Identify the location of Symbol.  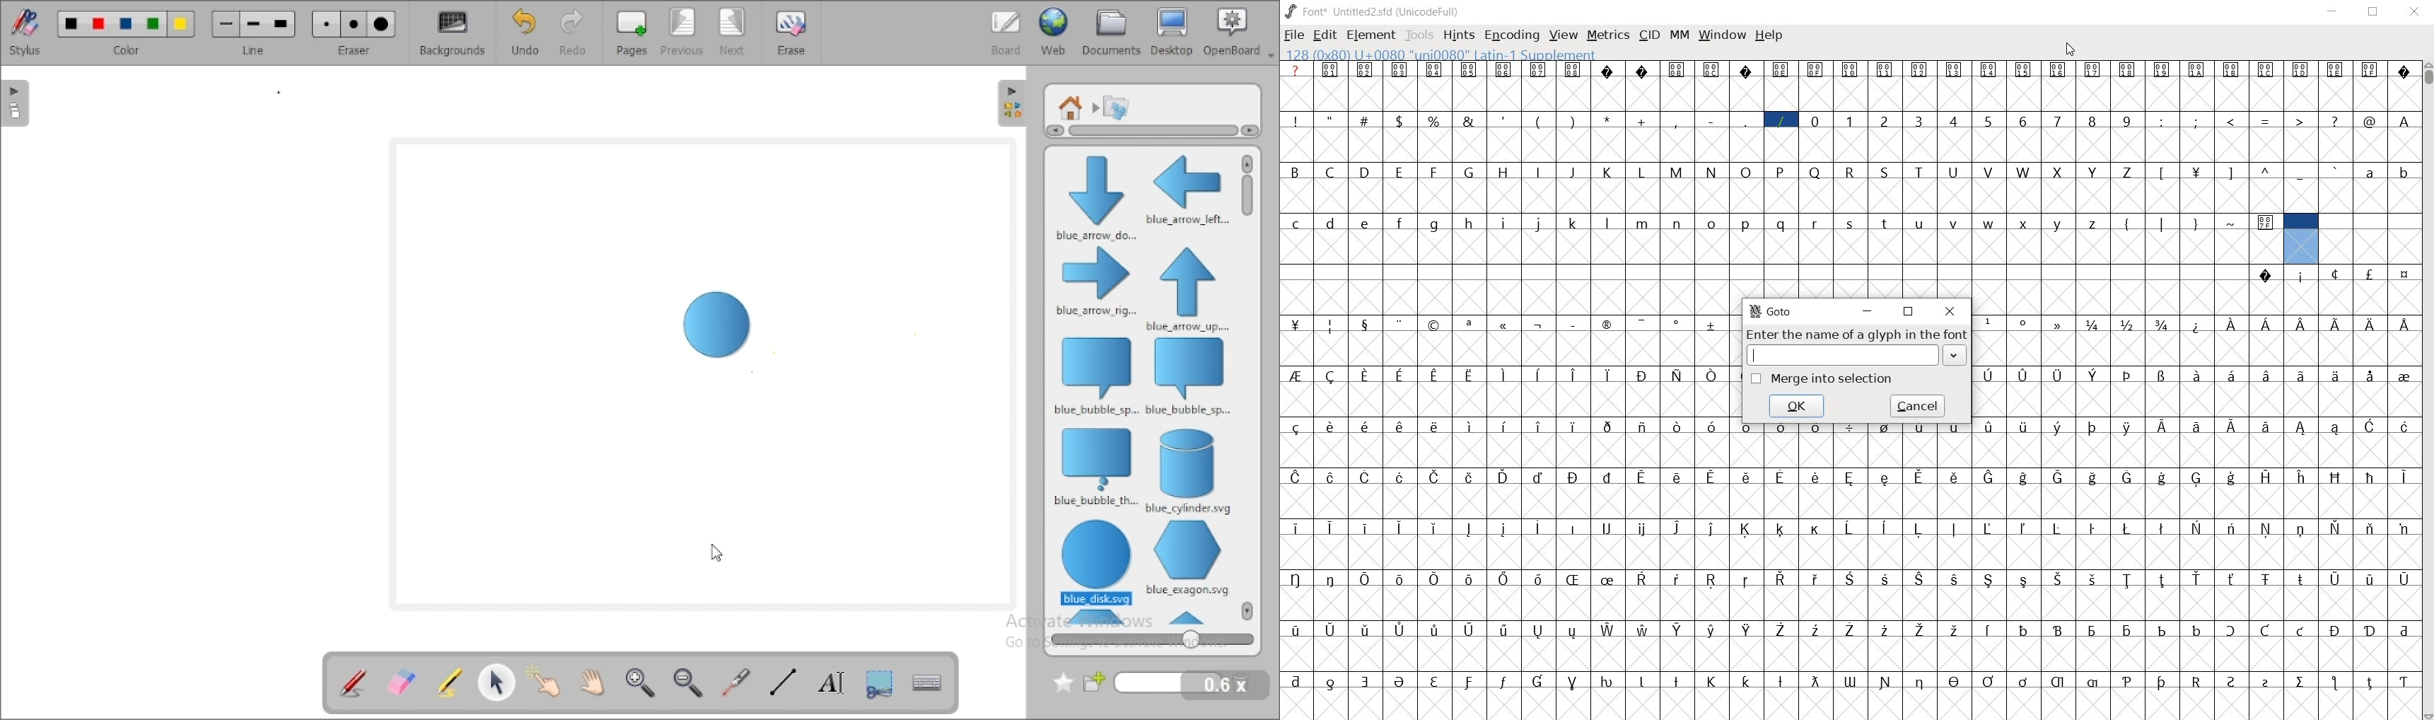
(1747, 425).